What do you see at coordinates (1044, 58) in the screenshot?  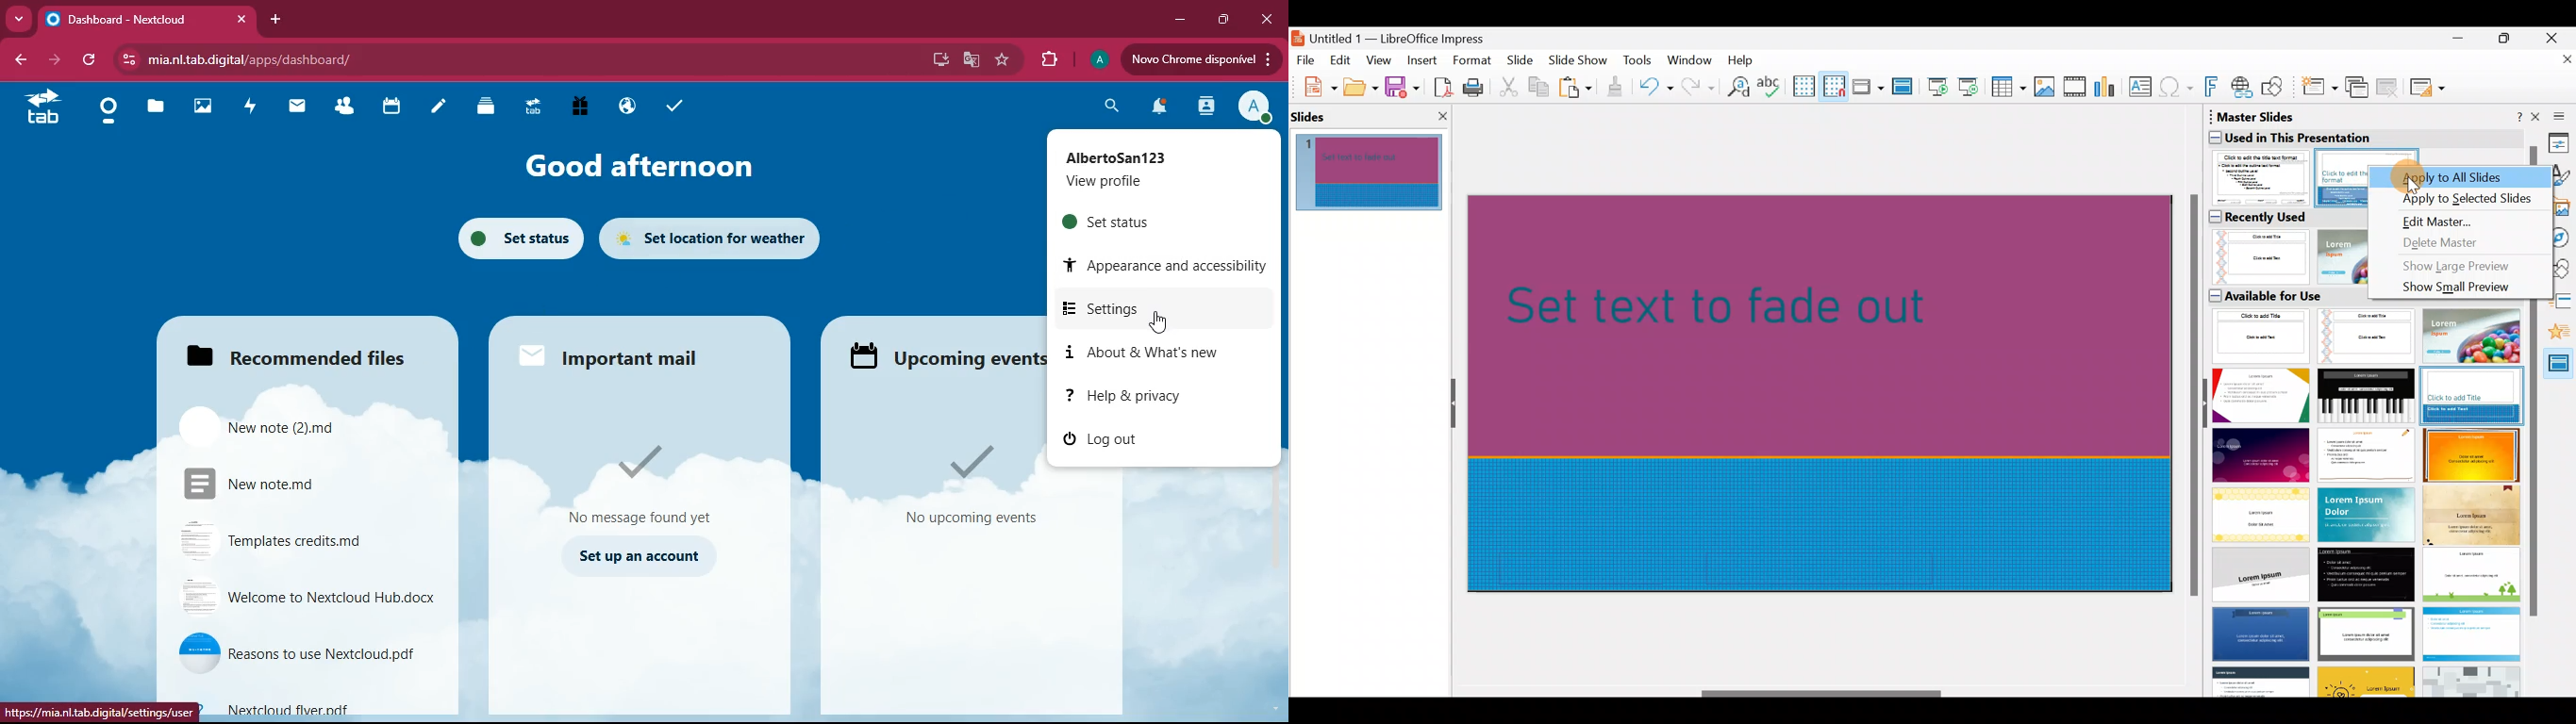 I see `extensions` at bounding box center [1044, 58].